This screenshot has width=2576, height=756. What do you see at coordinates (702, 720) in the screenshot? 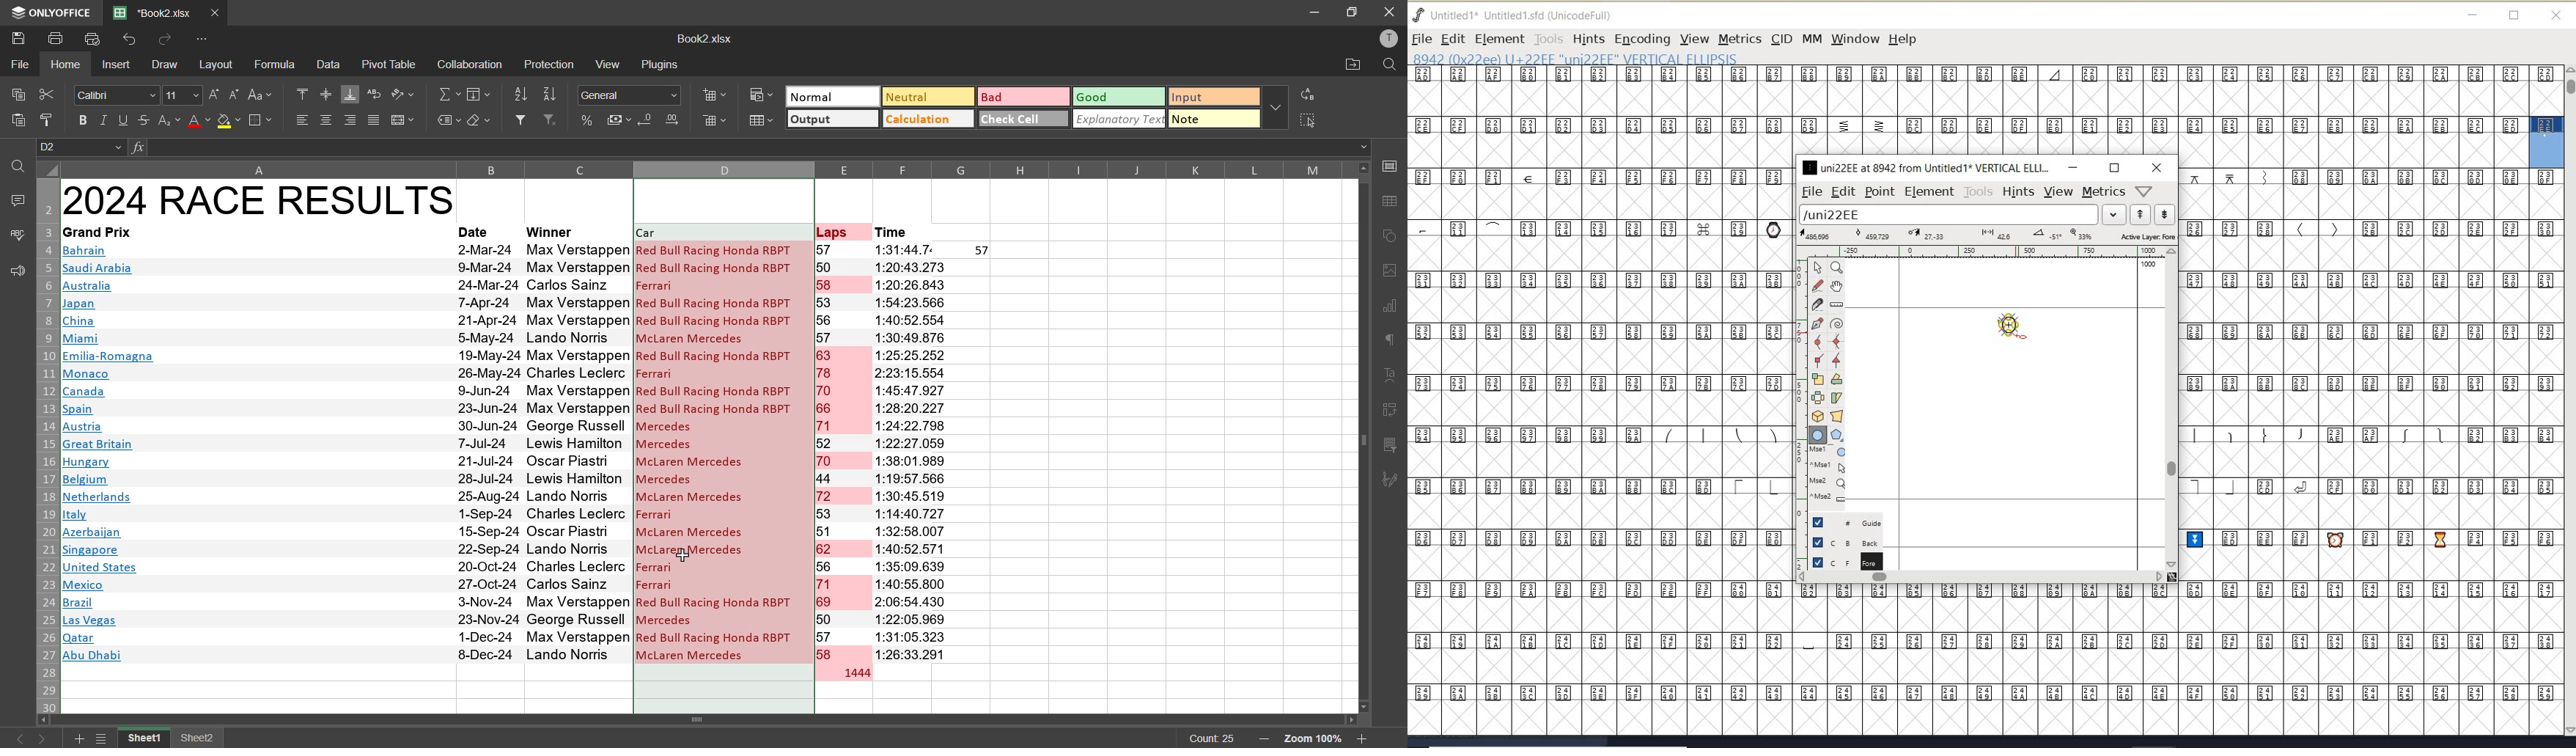
I see `scrollbar` at bounding box center [702, 720].